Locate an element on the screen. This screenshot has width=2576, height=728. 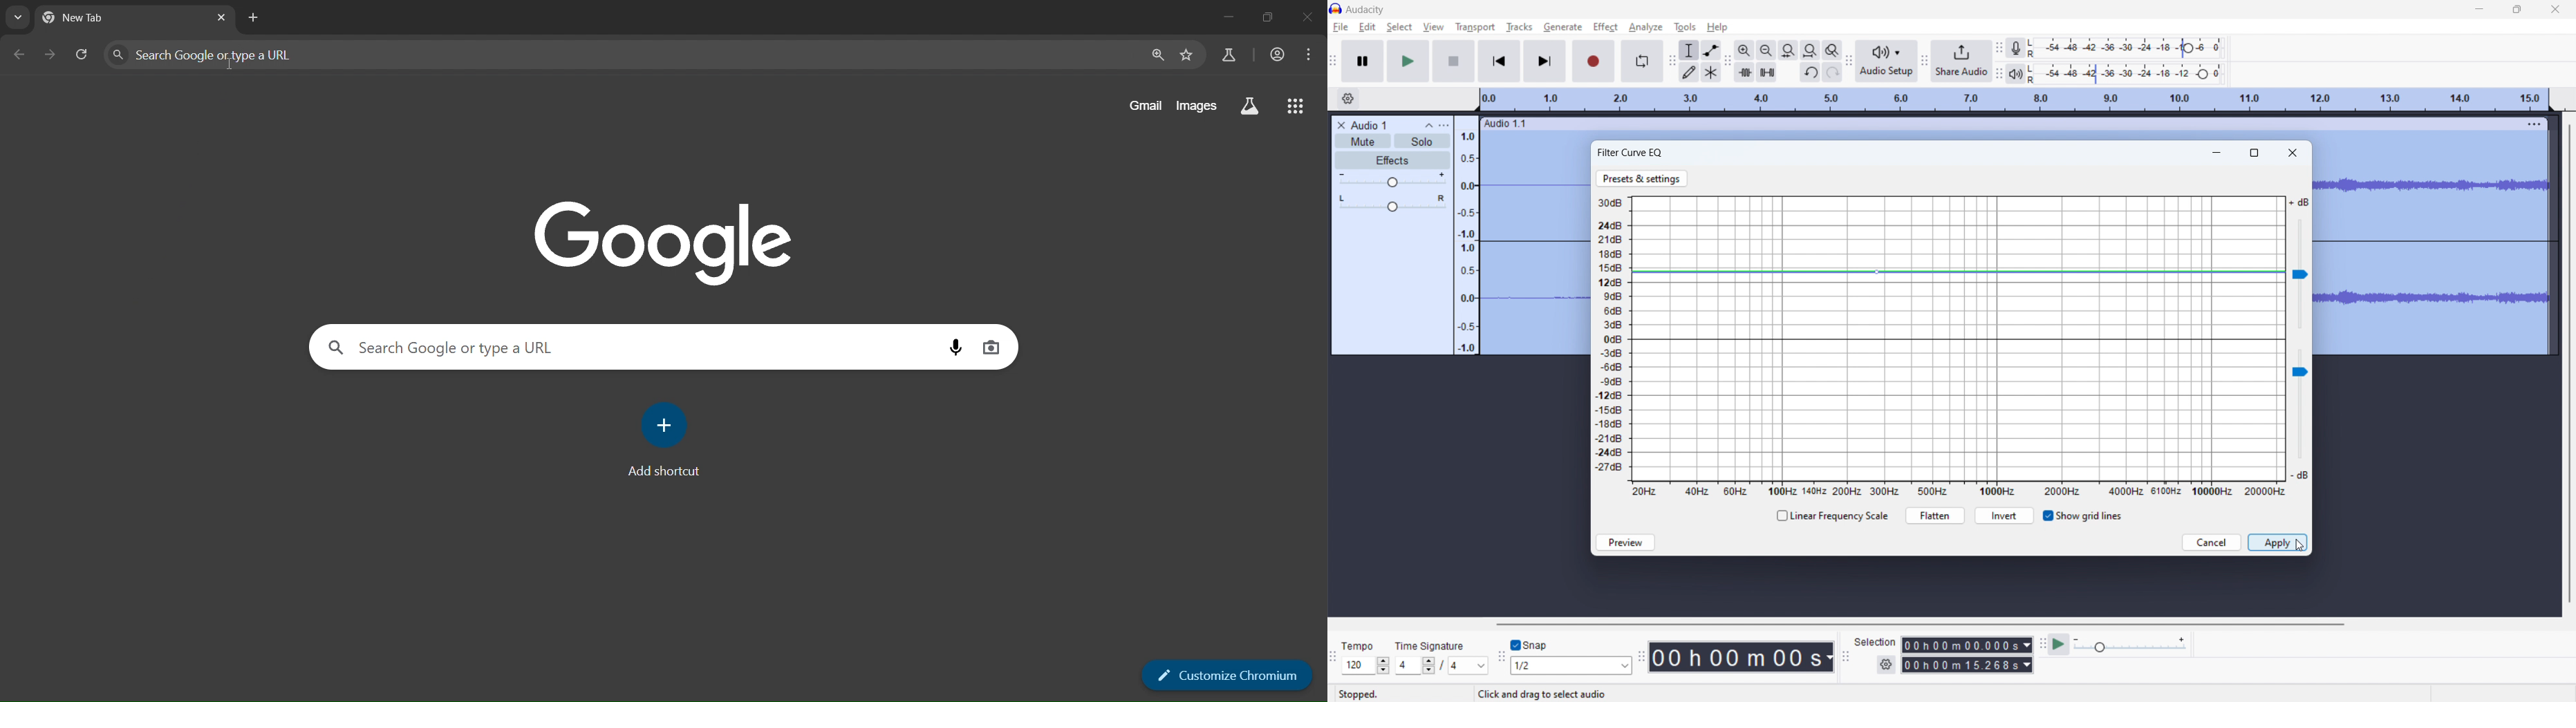
close is located at coordinates (2556, 8).